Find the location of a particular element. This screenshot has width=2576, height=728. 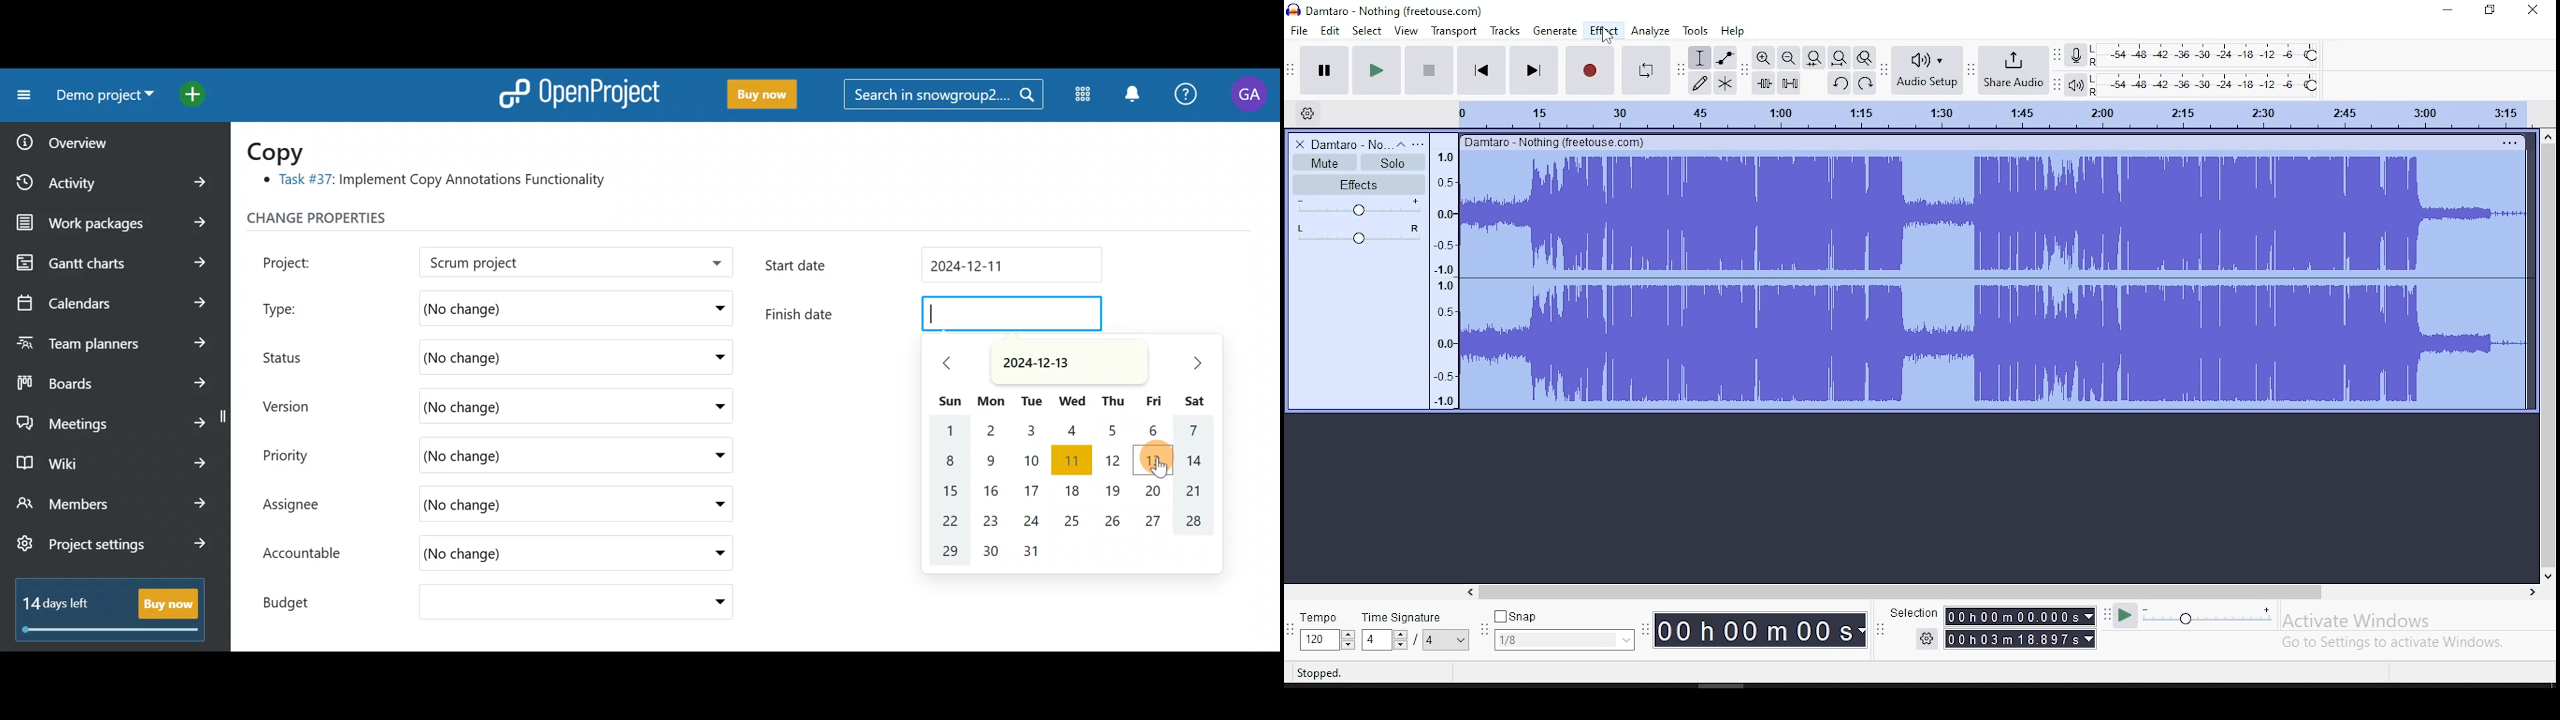

Work packages is located at coordinates (115, 223).